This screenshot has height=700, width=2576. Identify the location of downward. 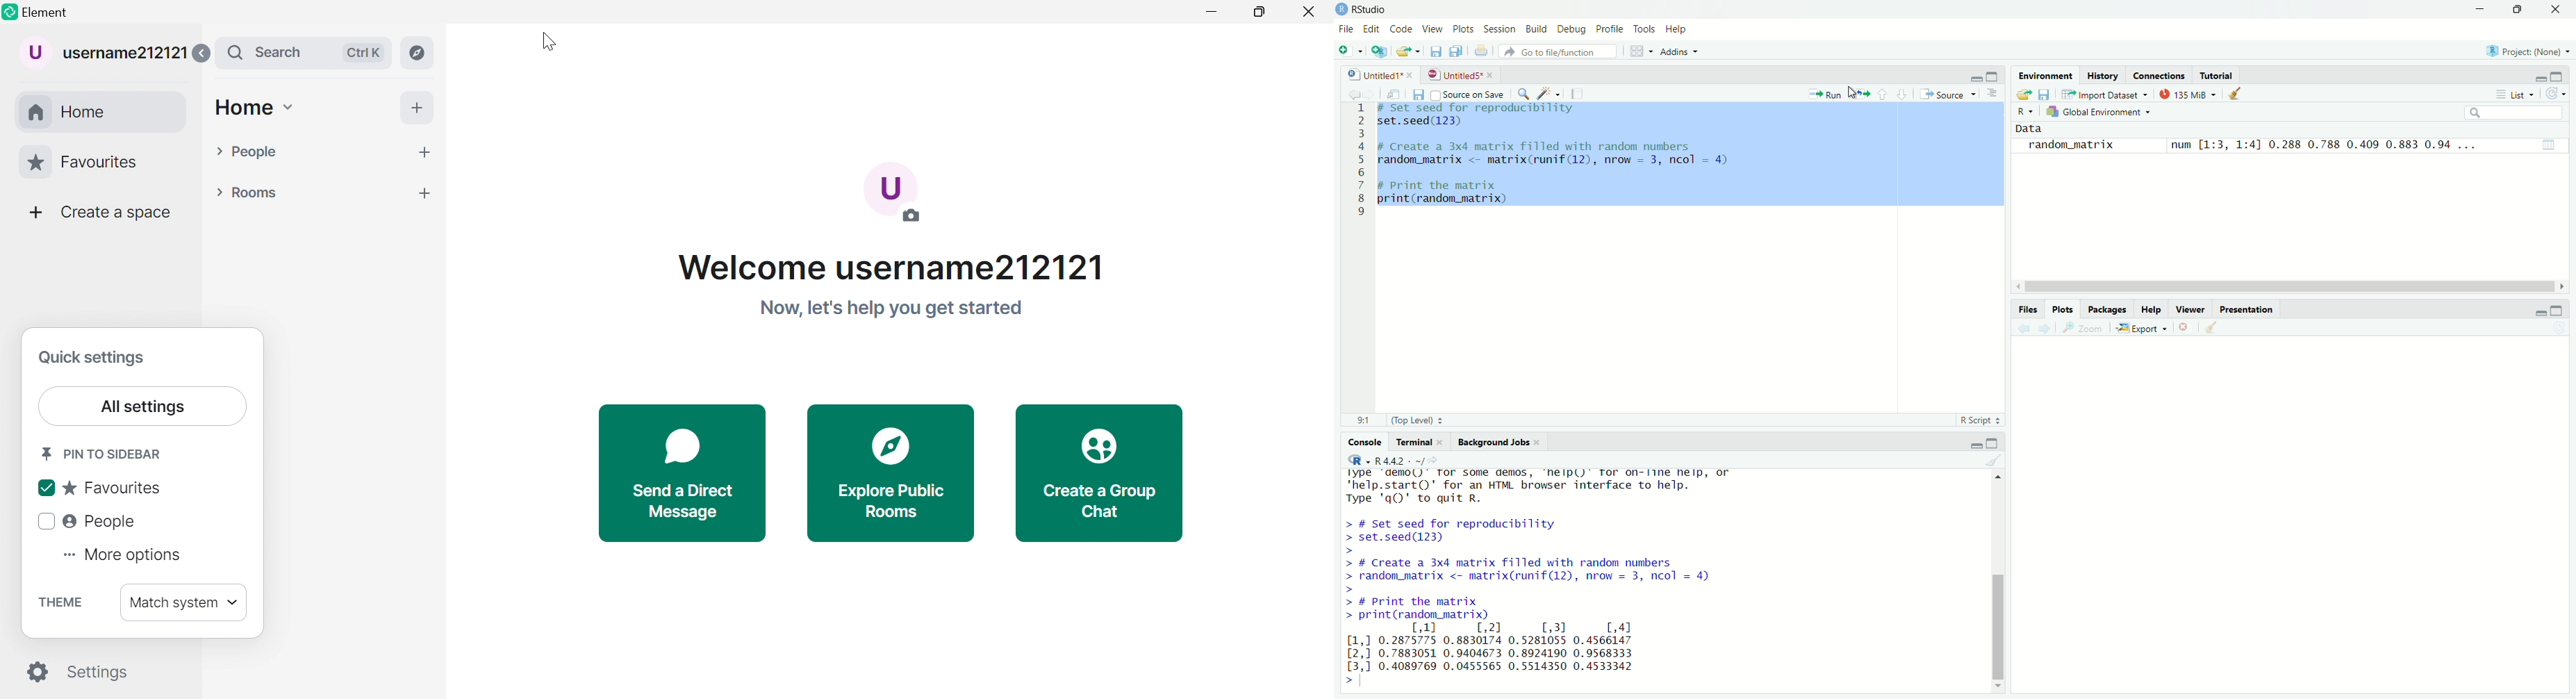
(1903, 93).